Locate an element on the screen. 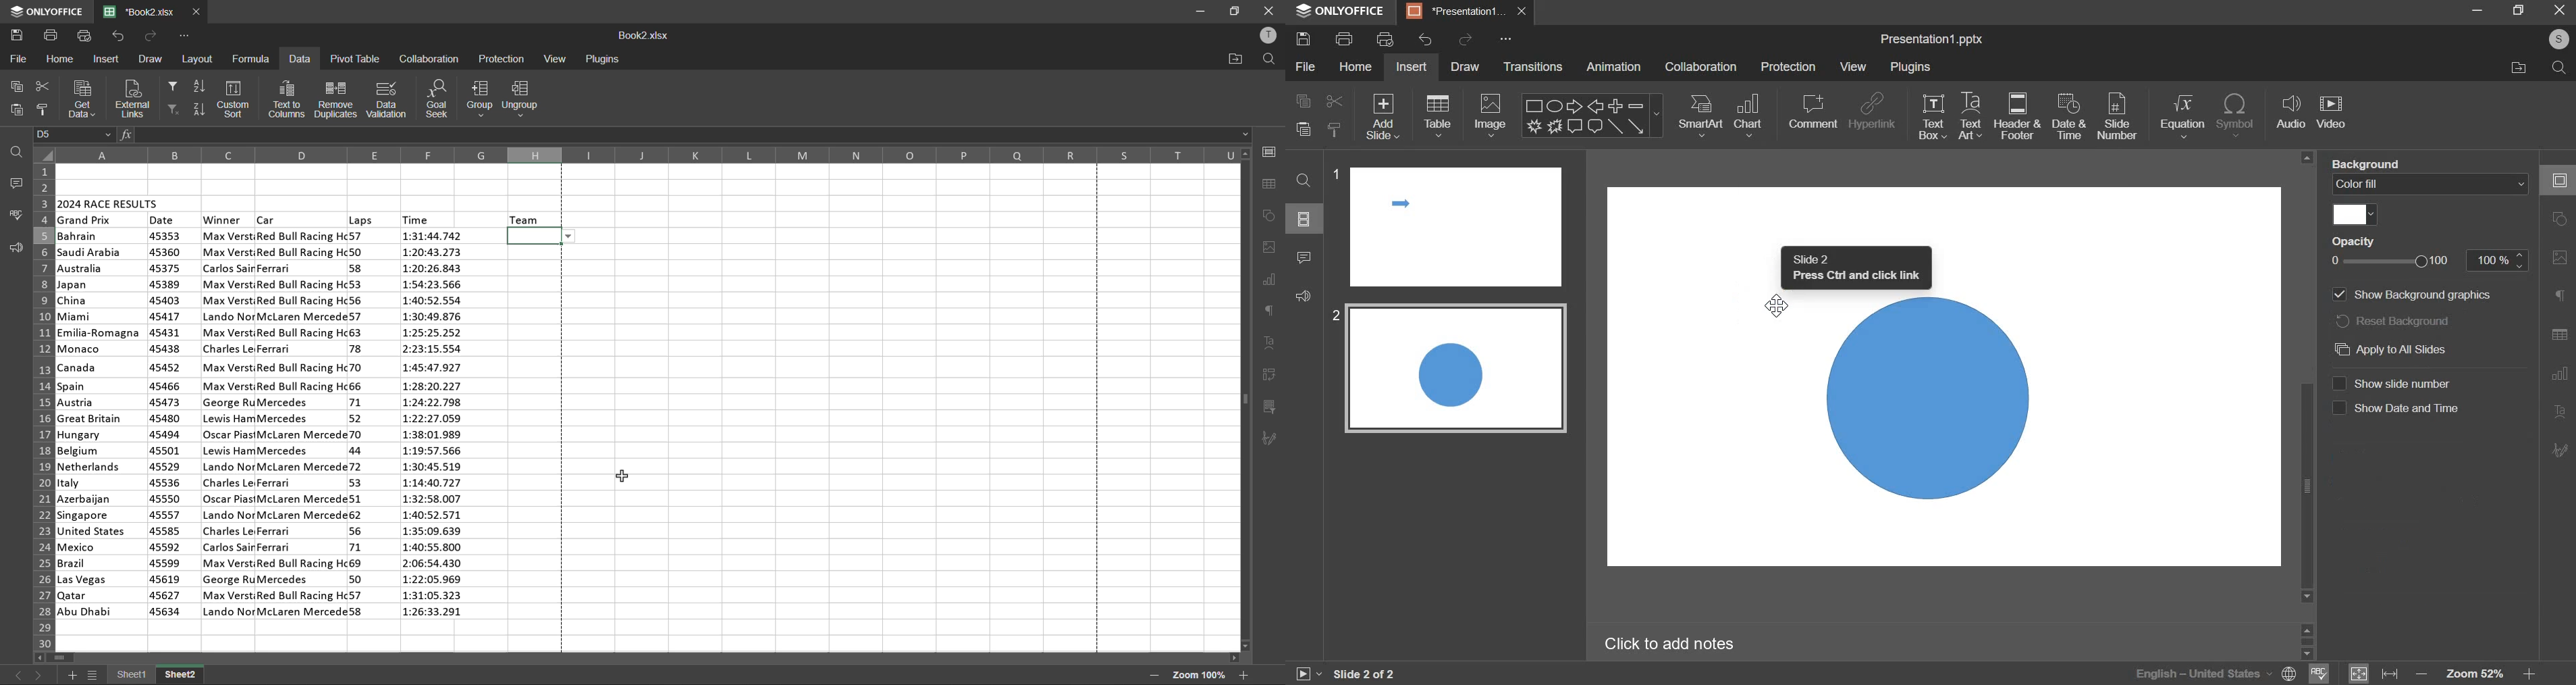 The image size is (2576, 700). car is located at coordinates (301, 423).